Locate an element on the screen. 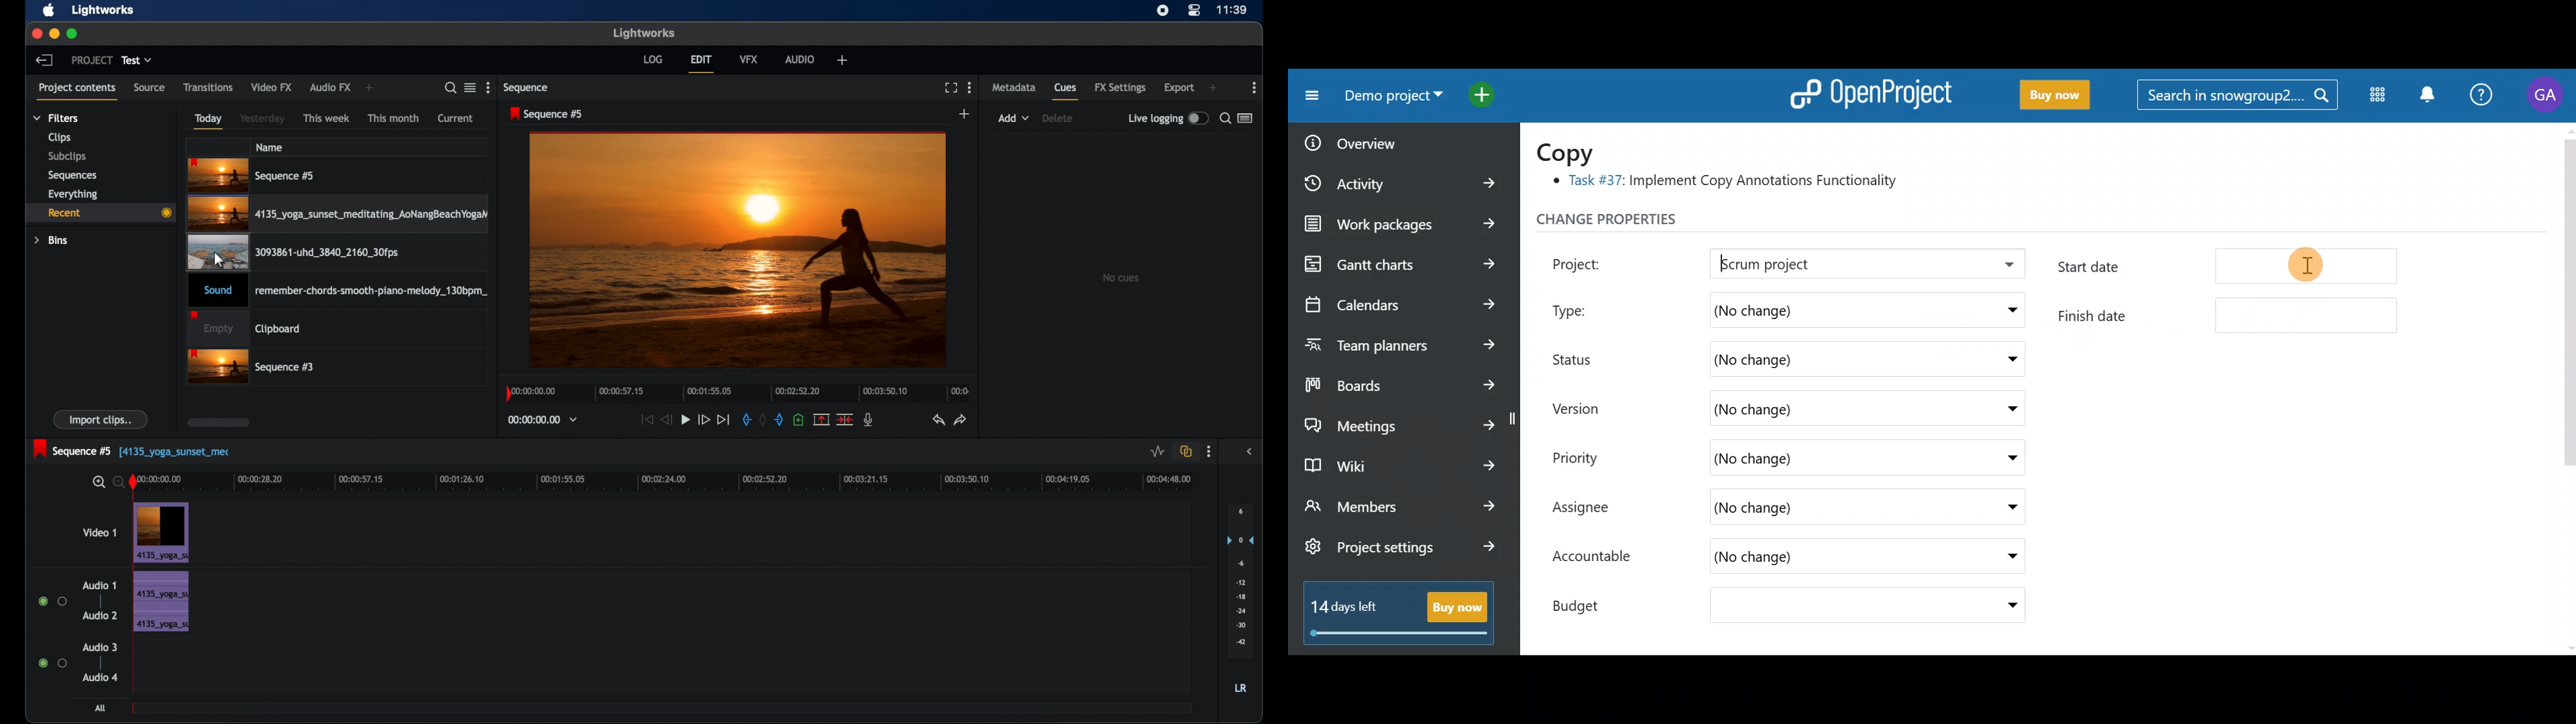  Version drop down is located at coordinates (2006, 408).